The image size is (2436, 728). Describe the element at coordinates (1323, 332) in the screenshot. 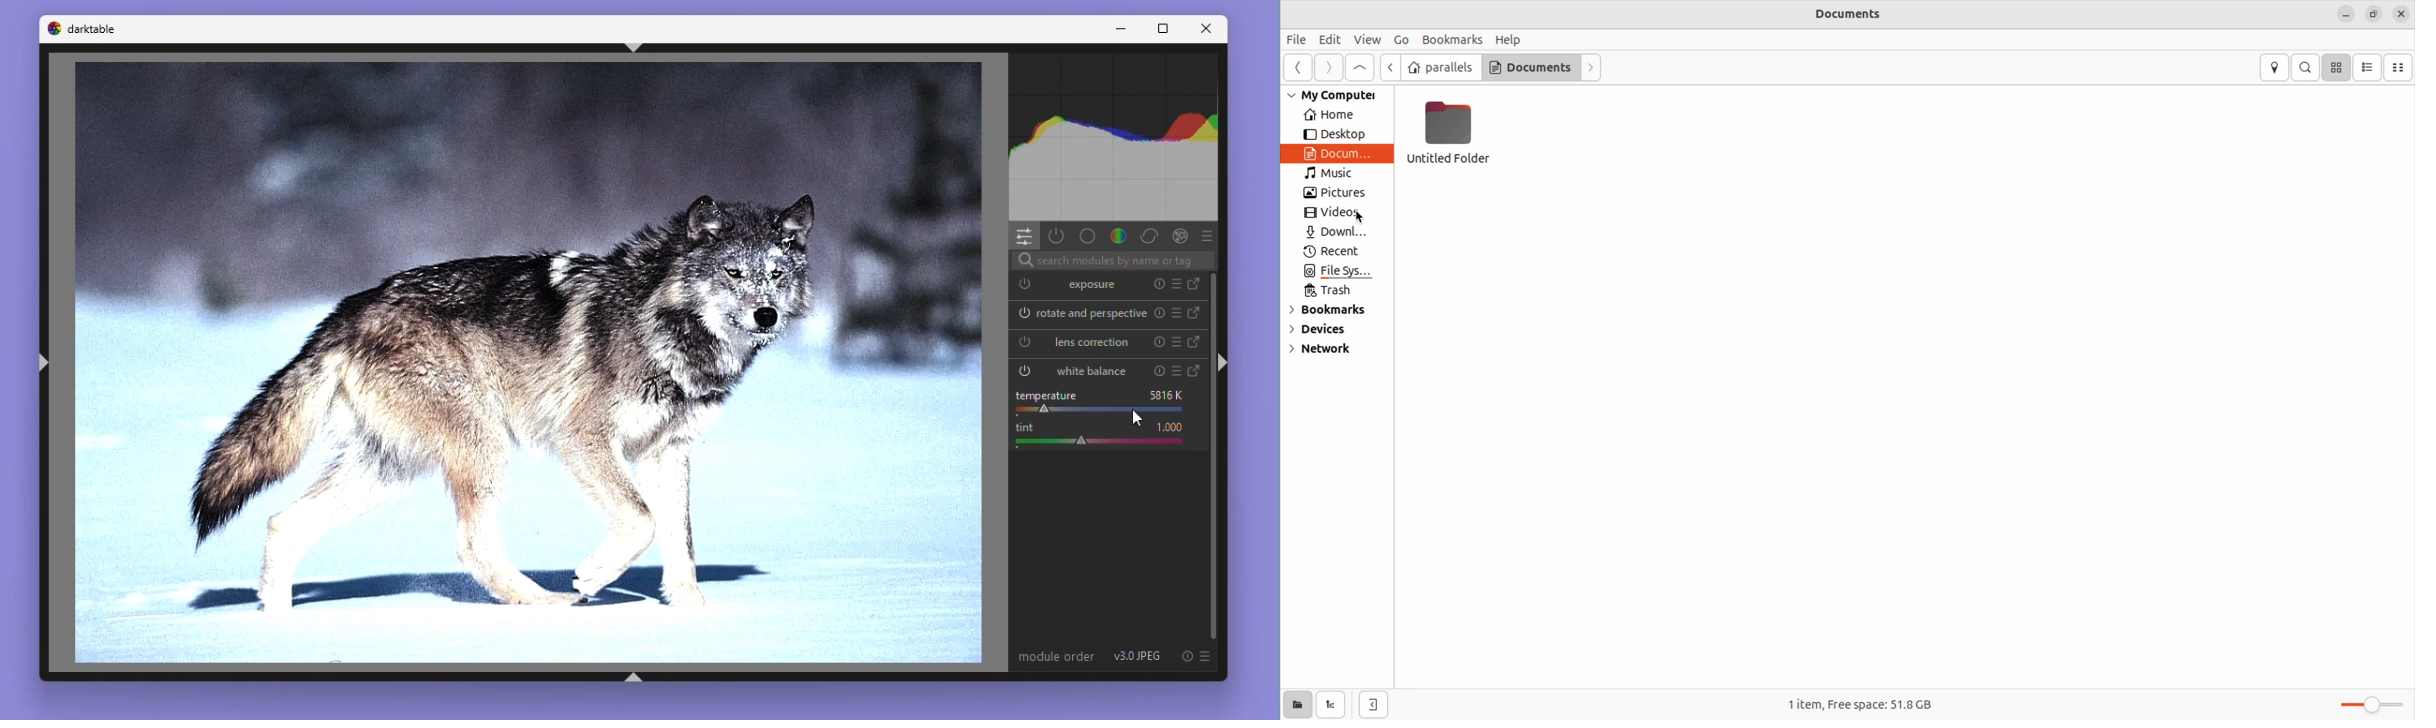

I see `Devices` at that location.